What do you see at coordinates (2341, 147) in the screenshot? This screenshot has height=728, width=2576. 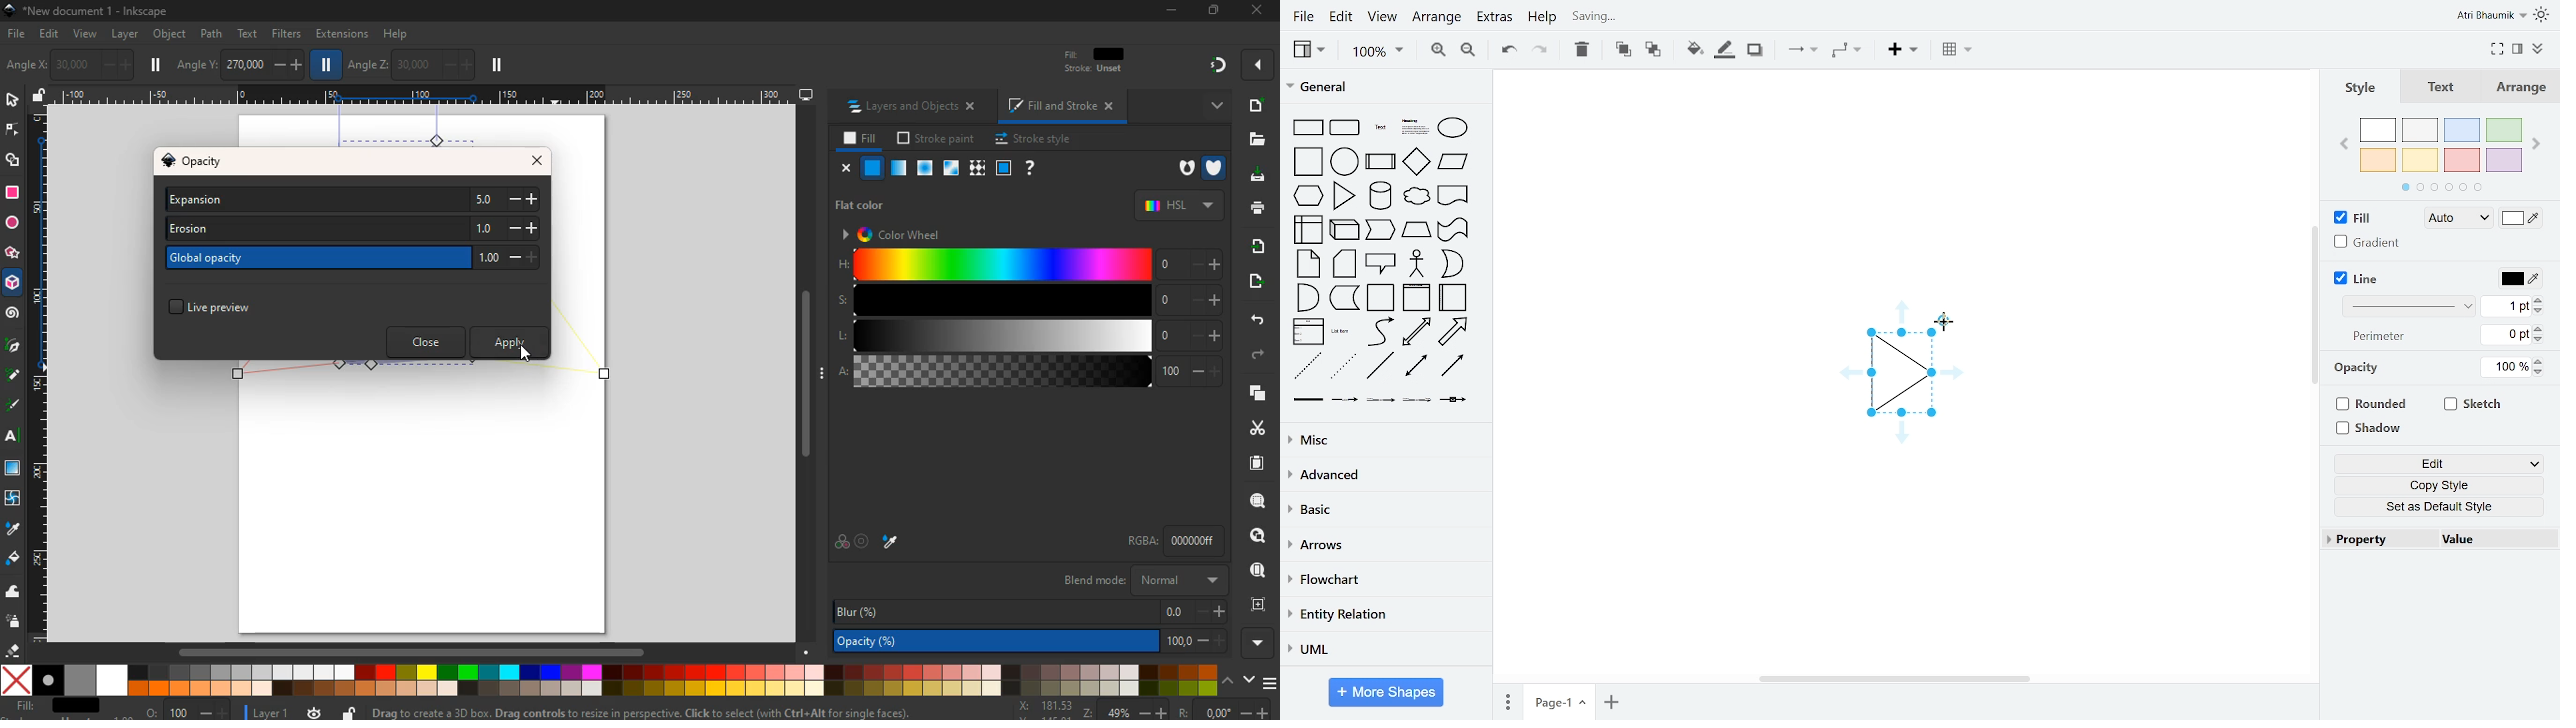 I see `previous ` at bounding box center [2341, 147].